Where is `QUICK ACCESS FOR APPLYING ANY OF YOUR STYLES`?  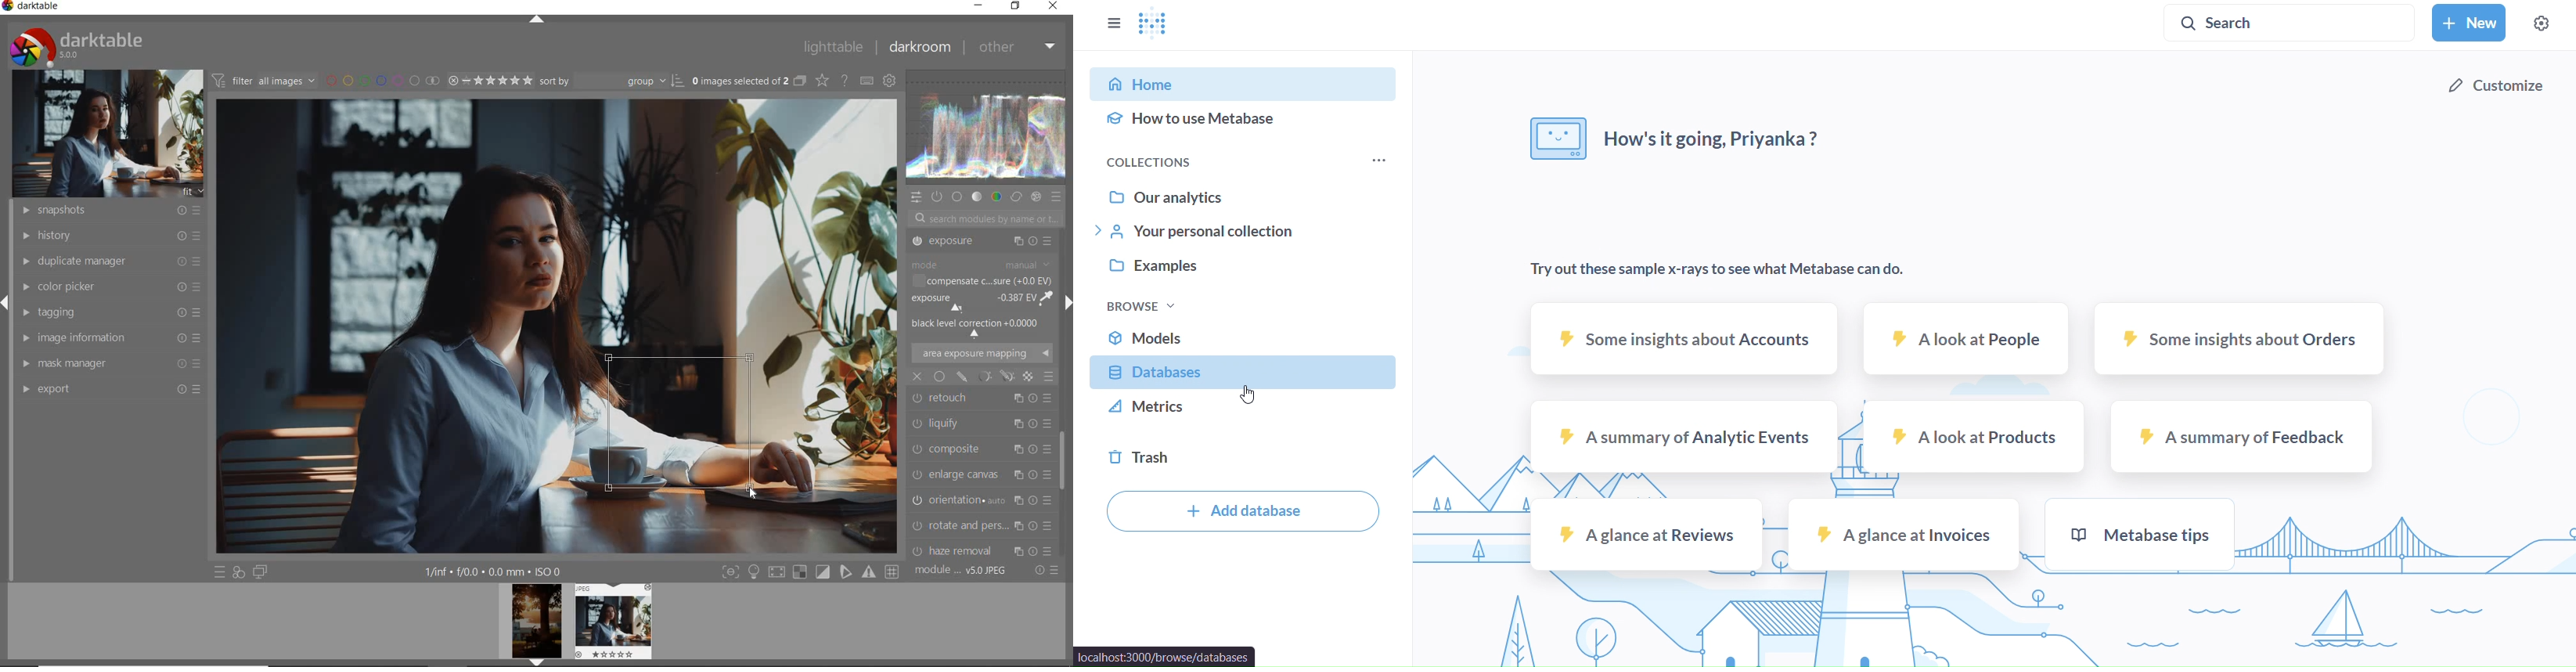
QUICK ACCESS FOR APPLYING ANY OF YOUR STYLES is located at coordinates (239, 572).